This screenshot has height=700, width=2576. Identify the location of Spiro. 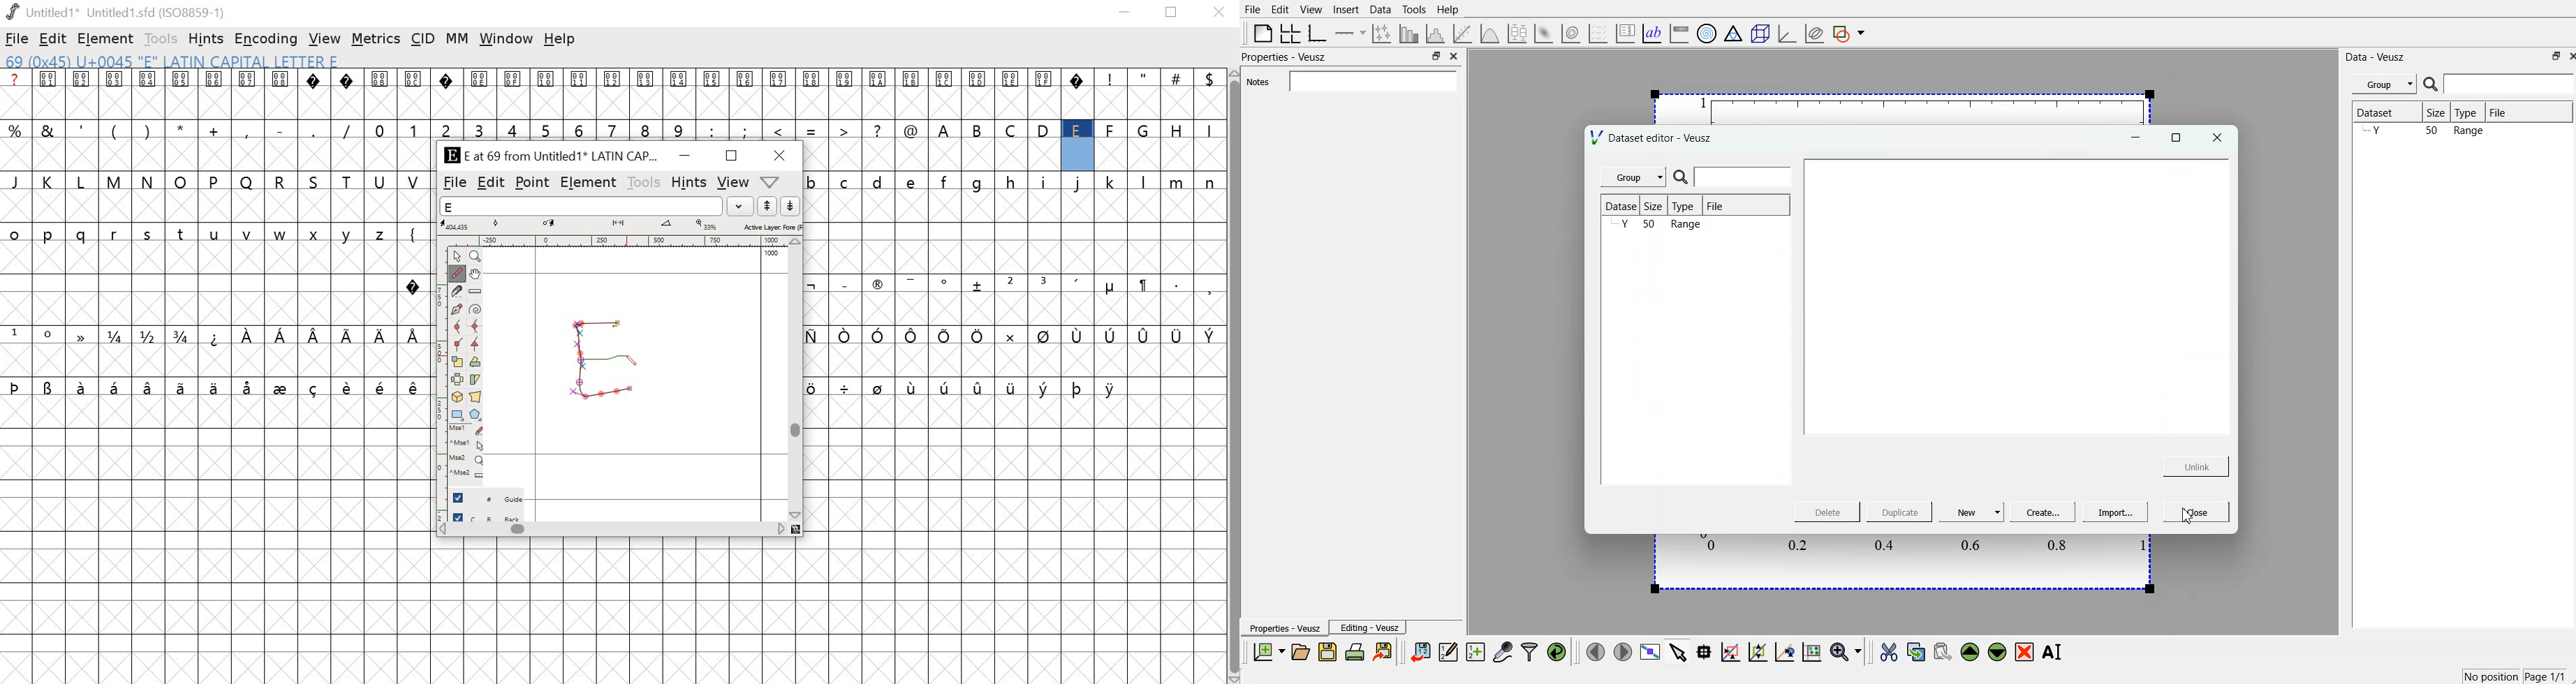
(476, 308).